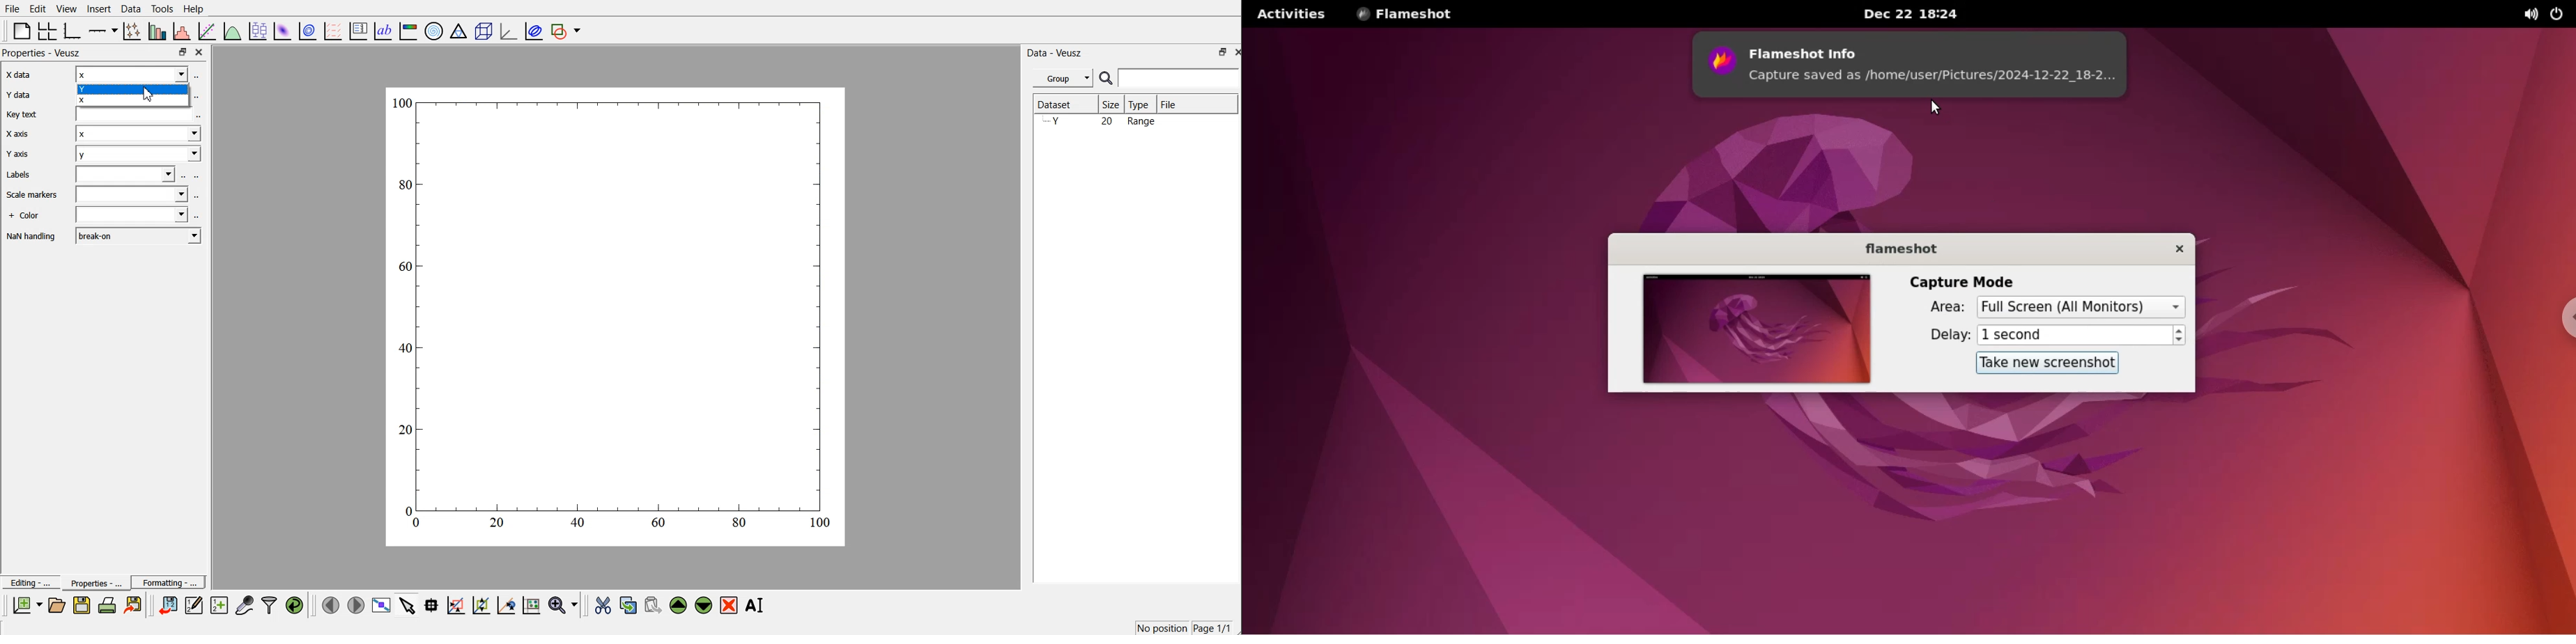  I want to click on Close, so click(1233, 51).